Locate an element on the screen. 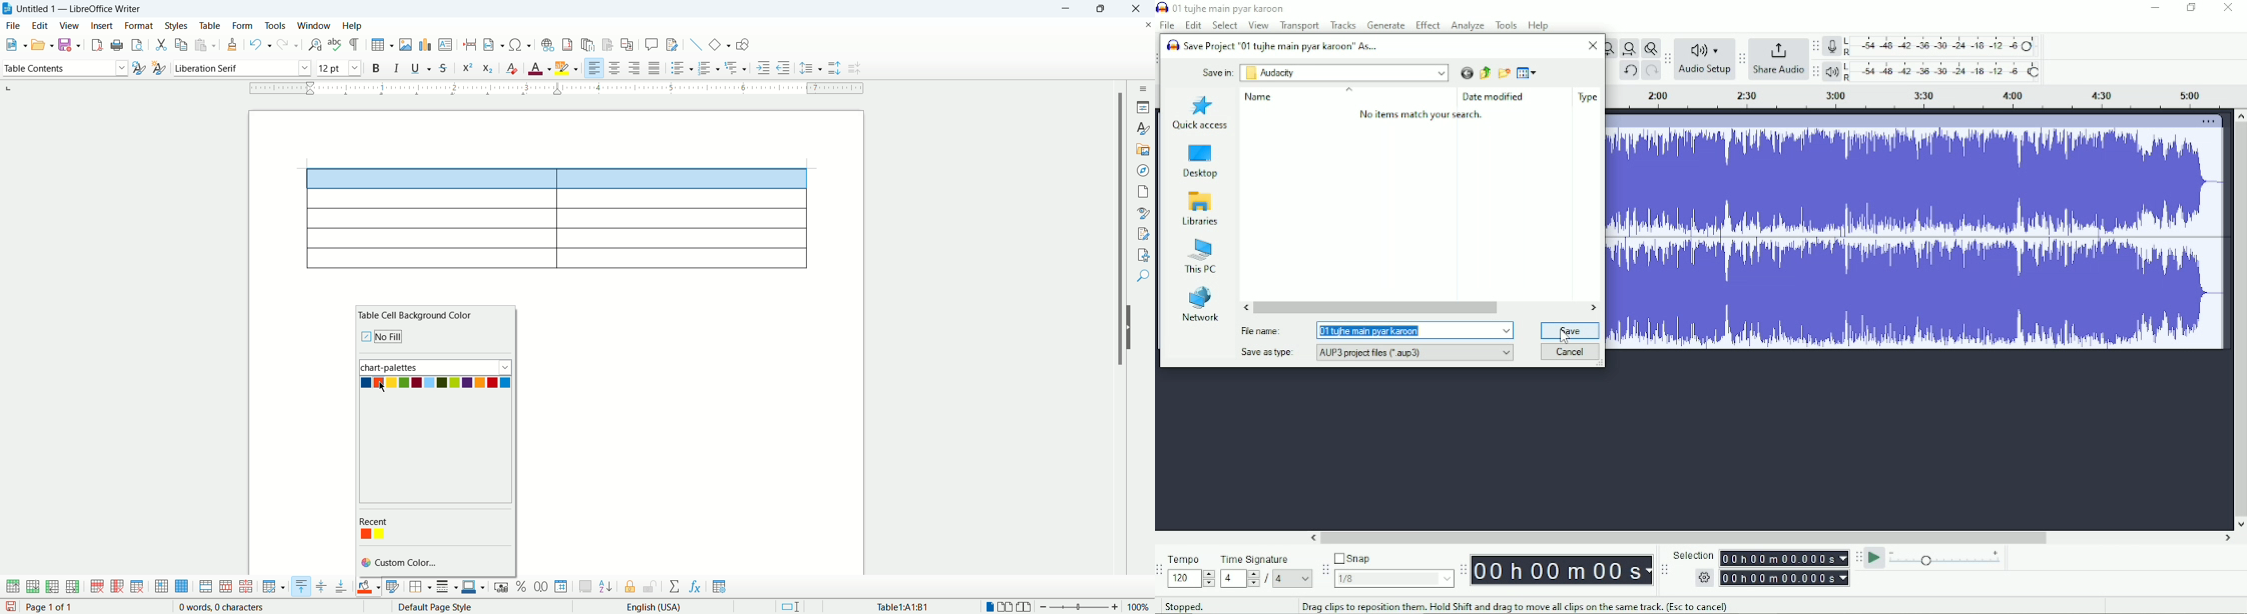 This screenshot has height=616, width=2268. Audacity share audio toolbar is located at coordinates (1742, 60).